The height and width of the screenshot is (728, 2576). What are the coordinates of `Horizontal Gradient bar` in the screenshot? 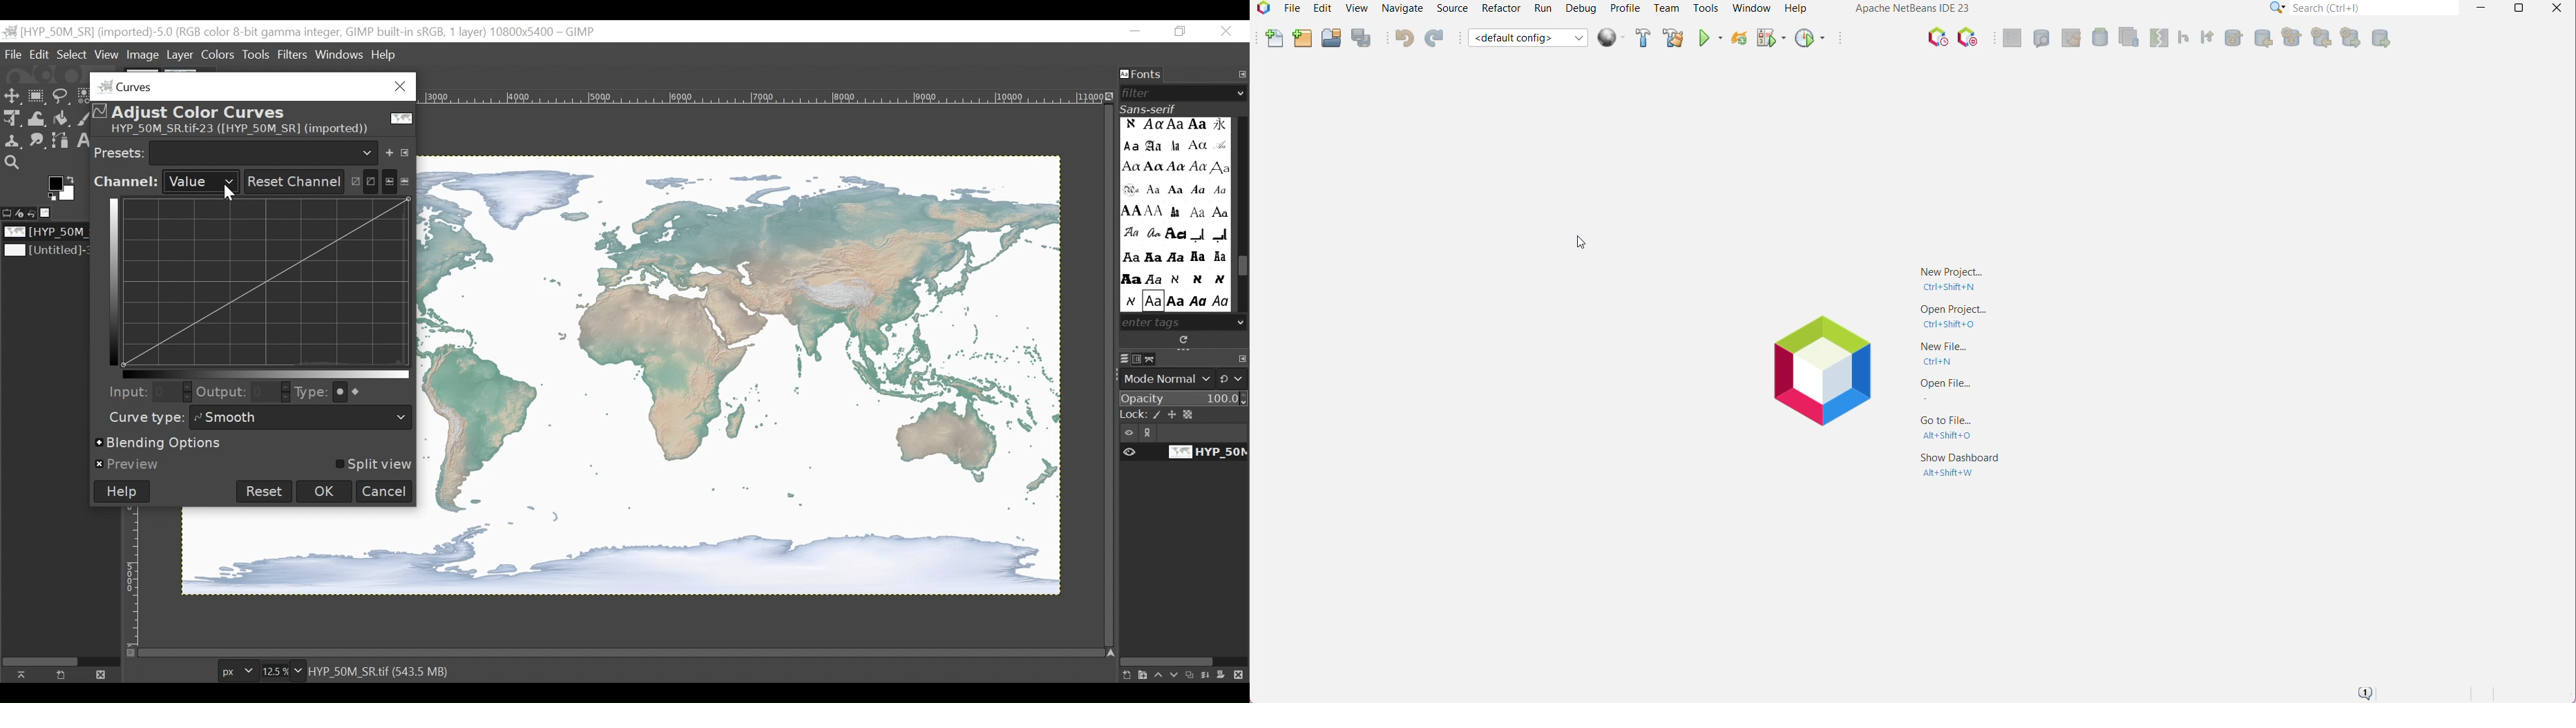 It's located at (266, 374).